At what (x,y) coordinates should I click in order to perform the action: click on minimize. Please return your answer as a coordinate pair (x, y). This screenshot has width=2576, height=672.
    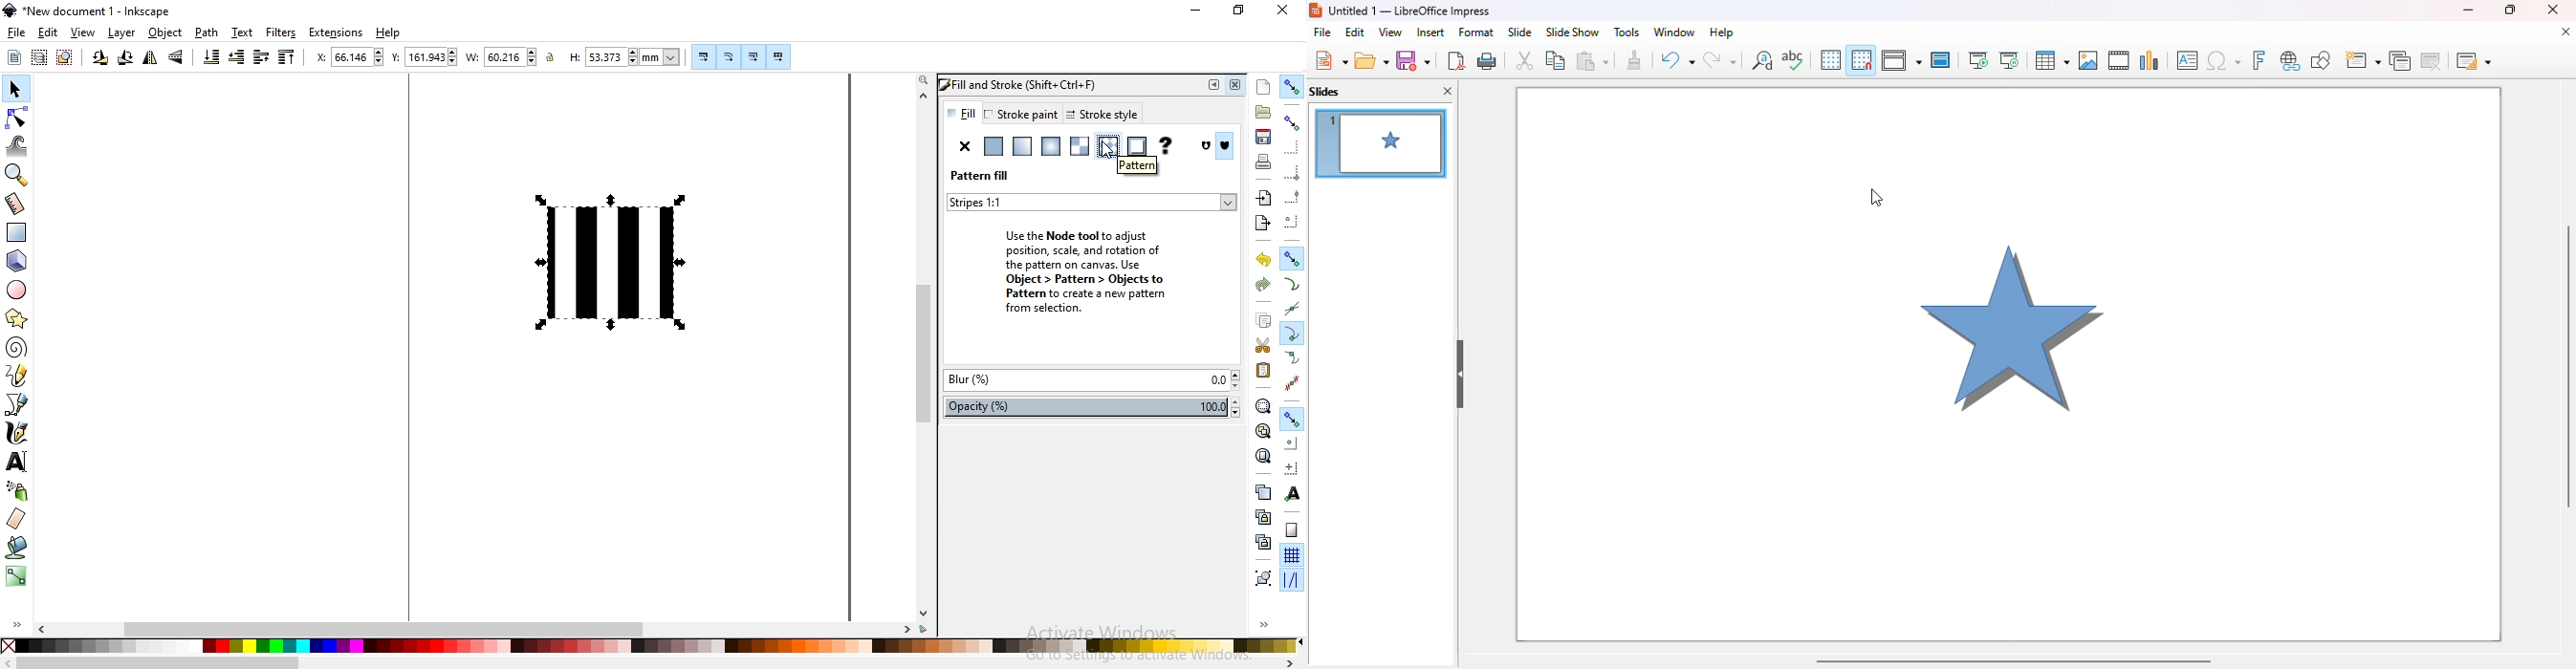
    Looking at the image, I should click on (2468, 10).